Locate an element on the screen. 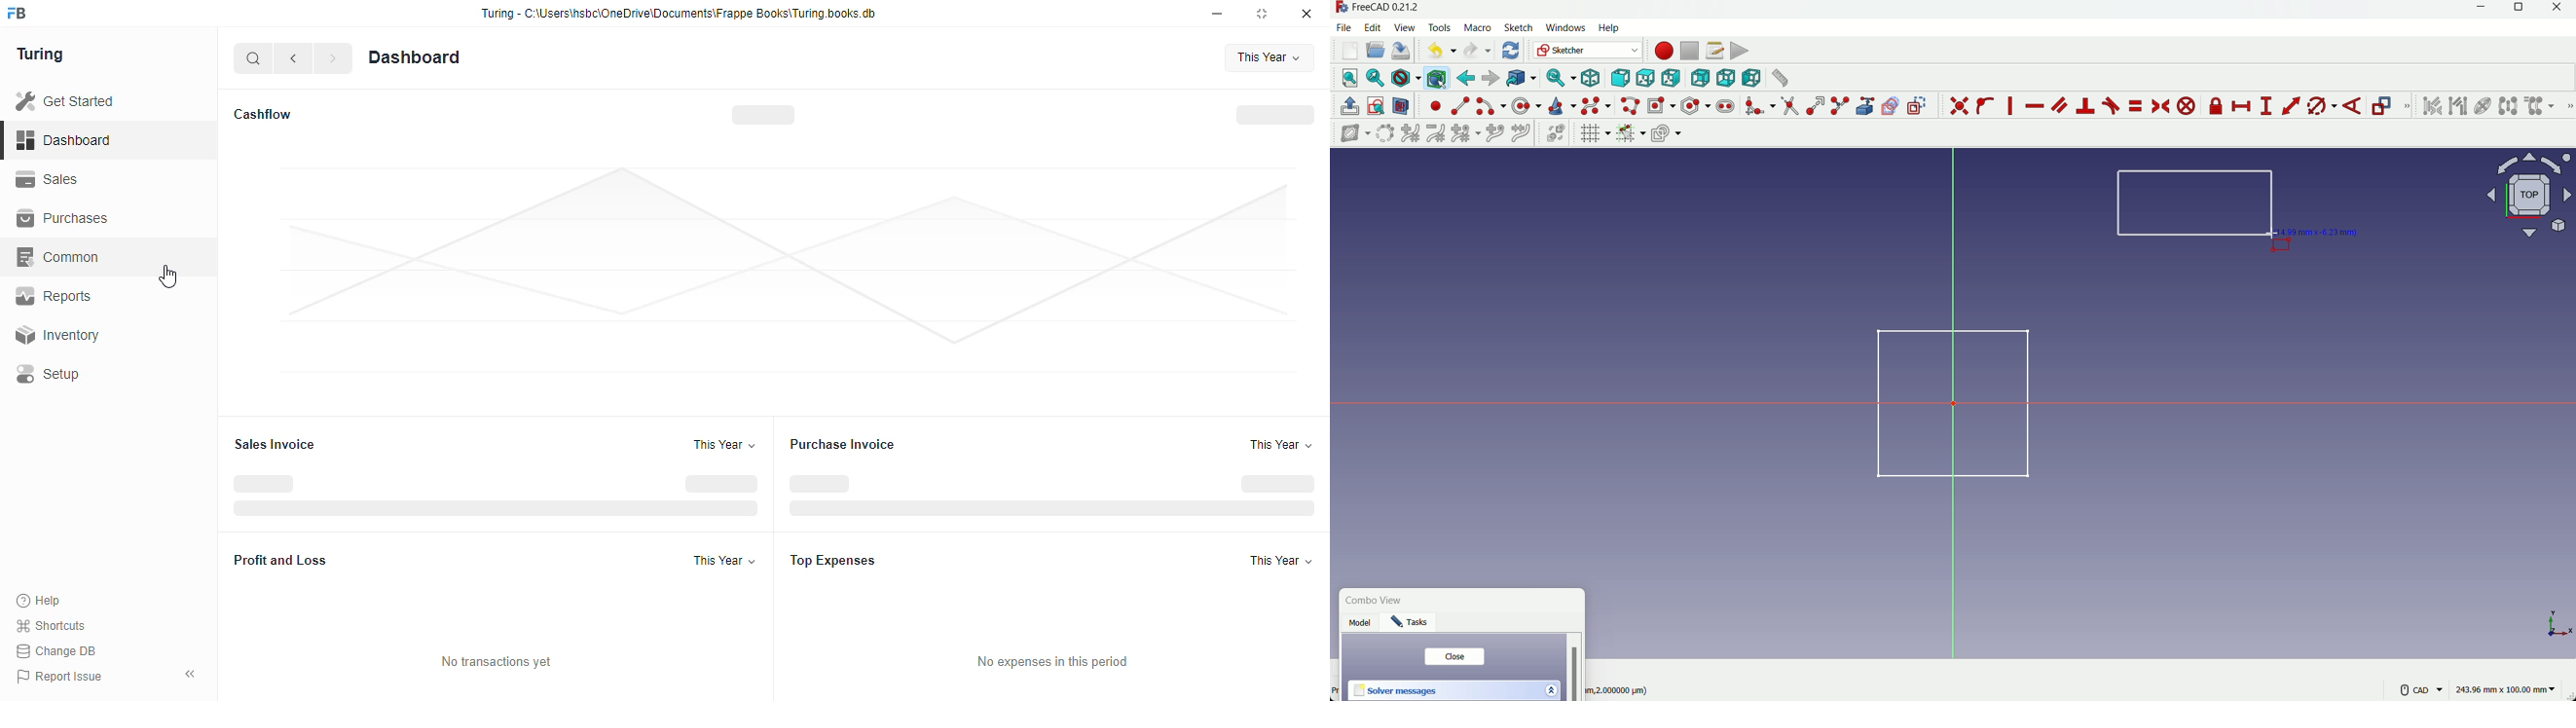 The height and width of the screenshot is (728, 2576). top expenses is located at coordinates (833, 560).